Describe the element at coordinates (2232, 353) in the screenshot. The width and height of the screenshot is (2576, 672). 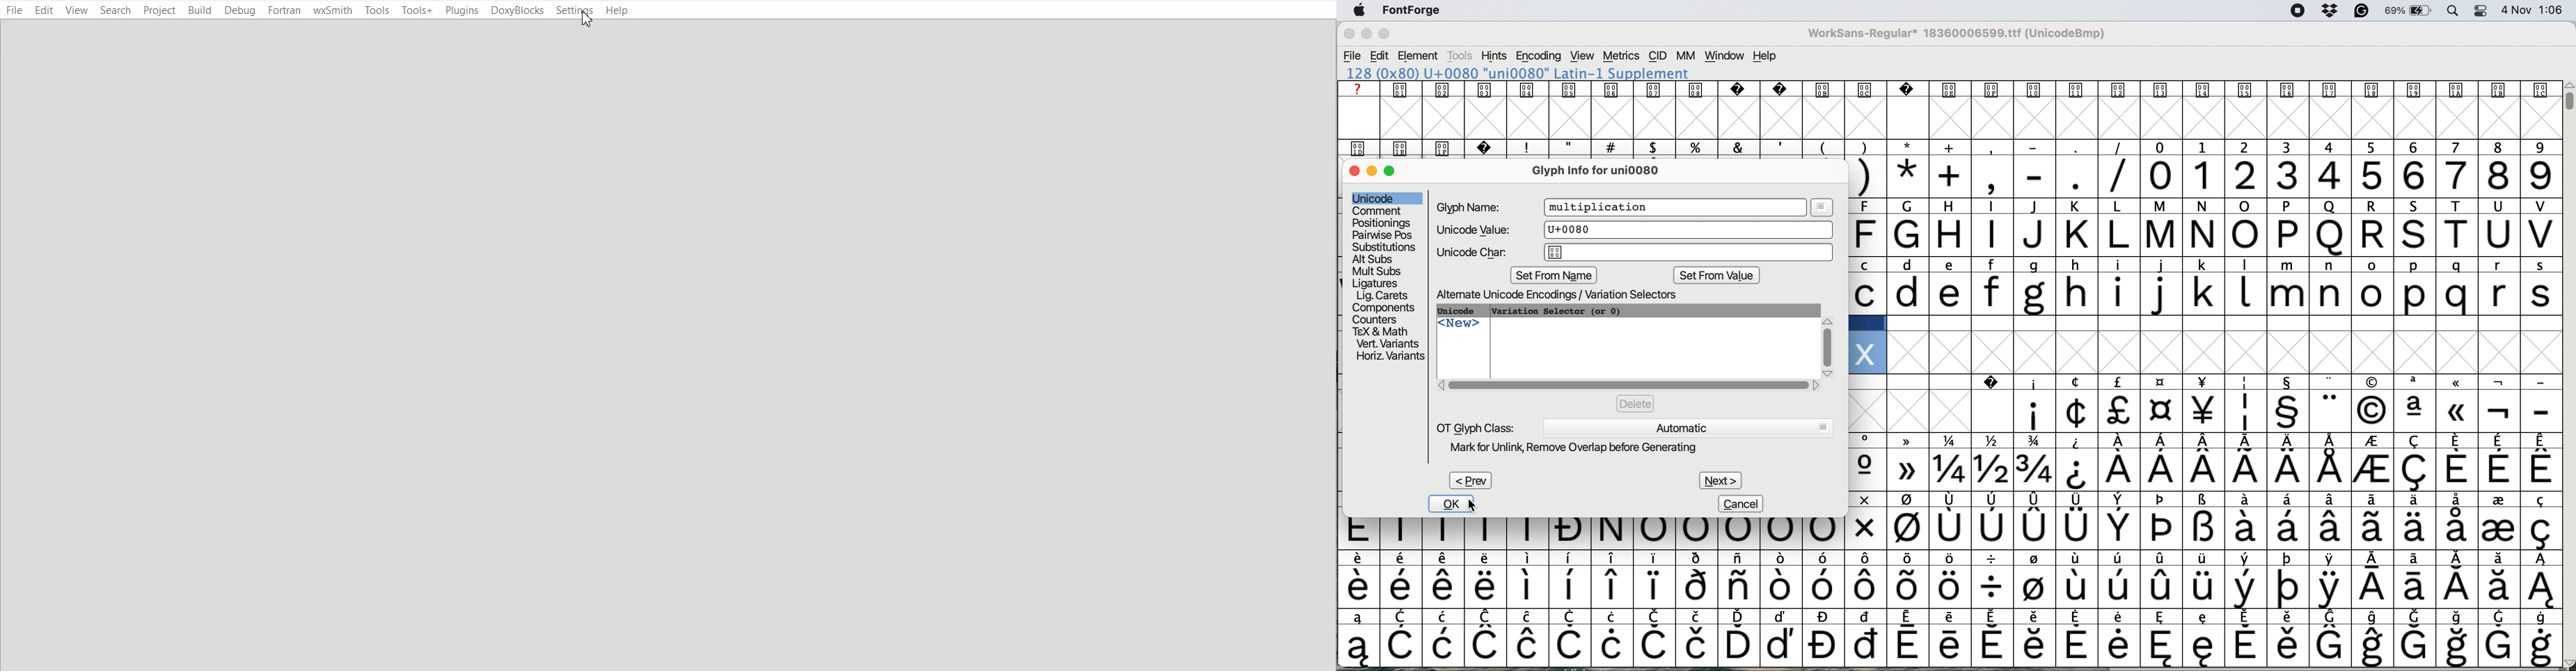
I see `glyph grid` at that location.